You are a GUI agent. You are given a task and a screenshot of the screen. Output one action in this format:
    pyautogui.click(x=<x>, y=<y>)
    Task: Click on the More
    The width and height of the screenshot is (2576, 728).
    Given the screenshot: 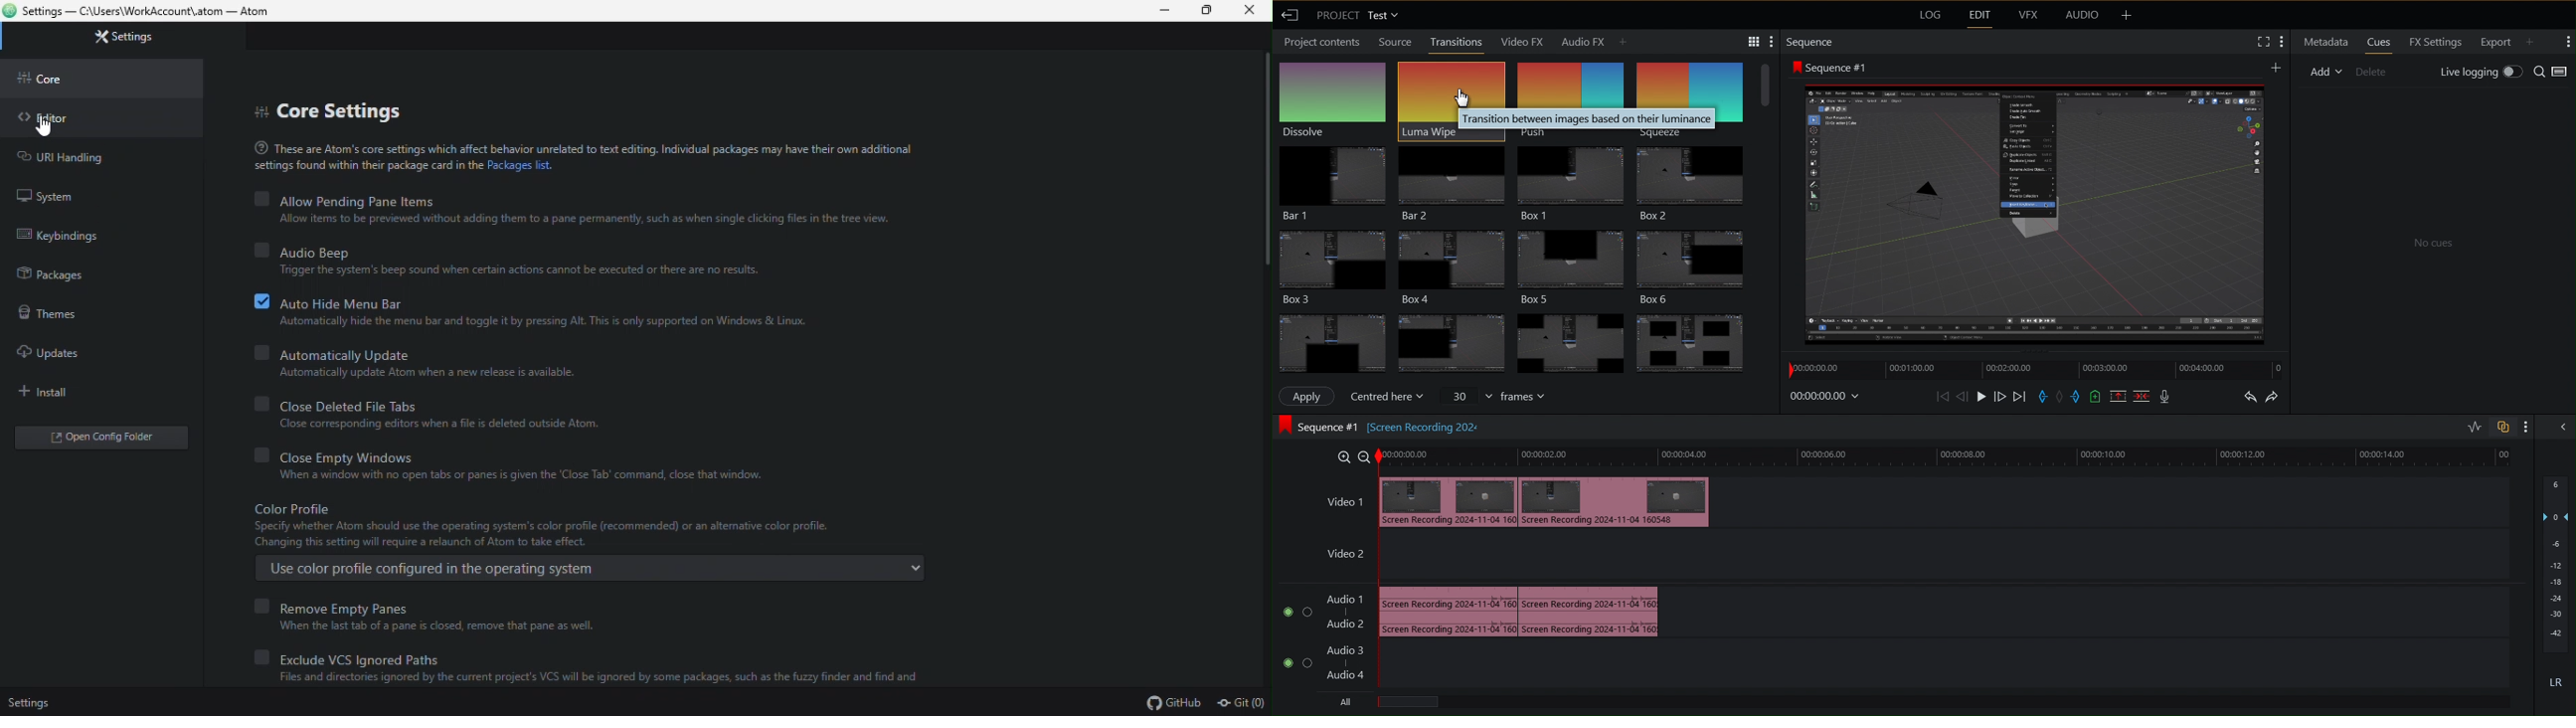 What is the action you would take?
    pyautogui.click(x=2525, y=427)
    